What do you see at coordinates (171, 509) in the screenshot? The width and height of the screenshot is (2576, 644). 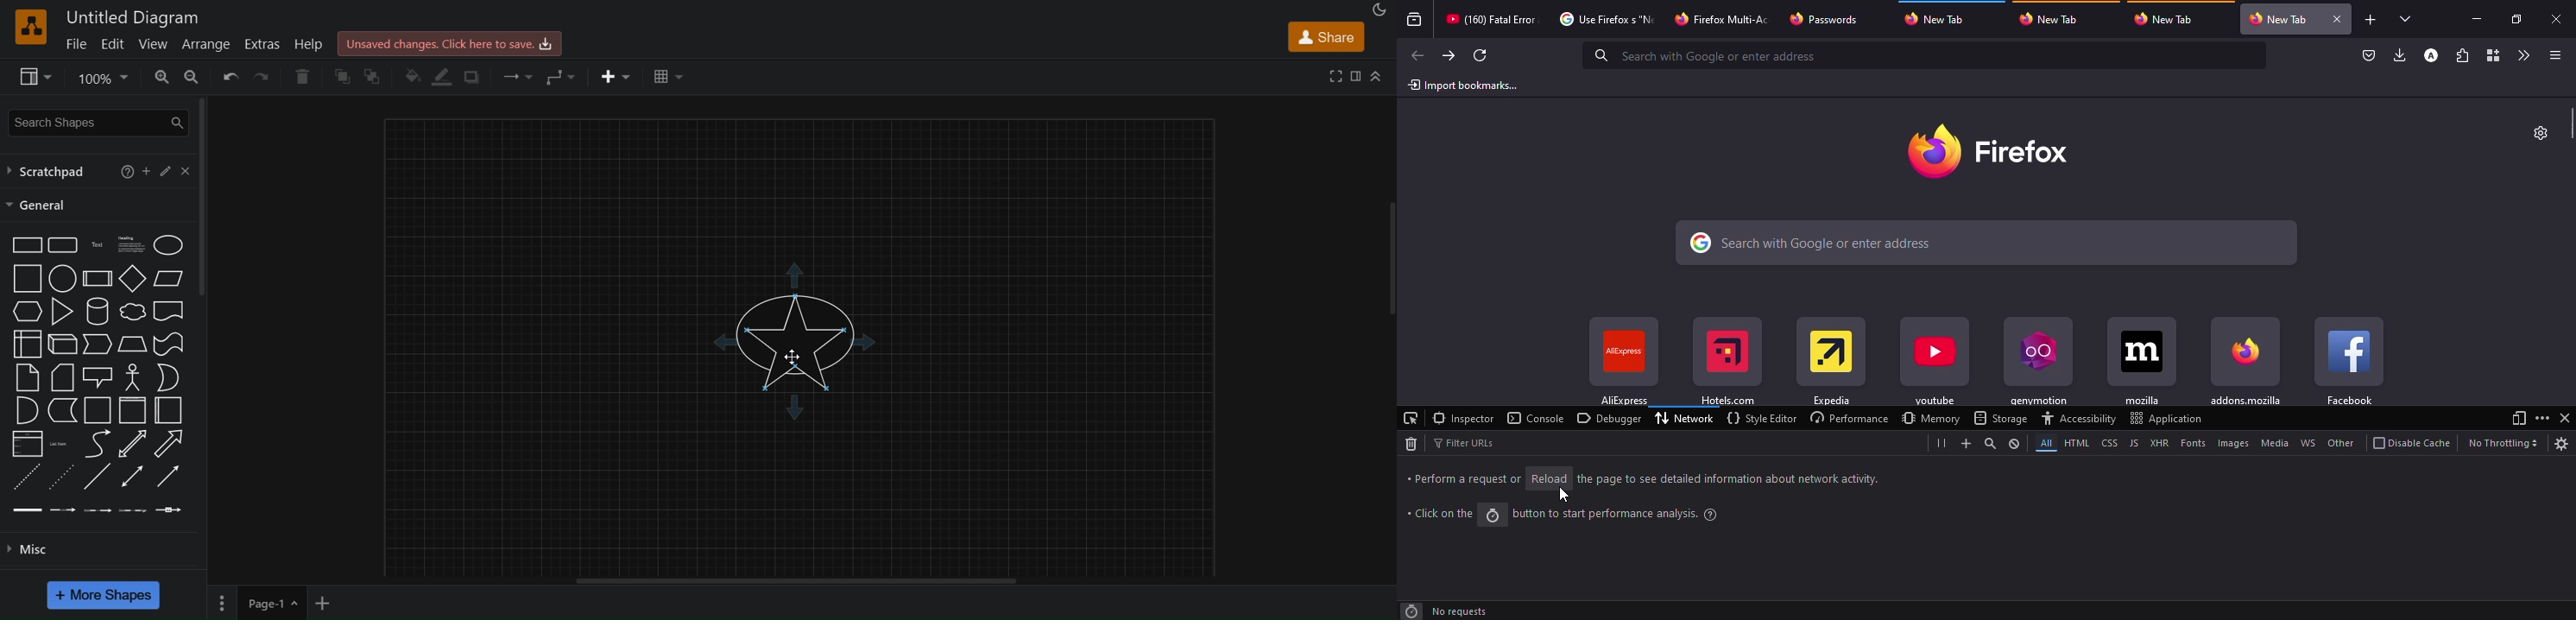 I see `connetor with symbol` at bounding box center [171, 509].